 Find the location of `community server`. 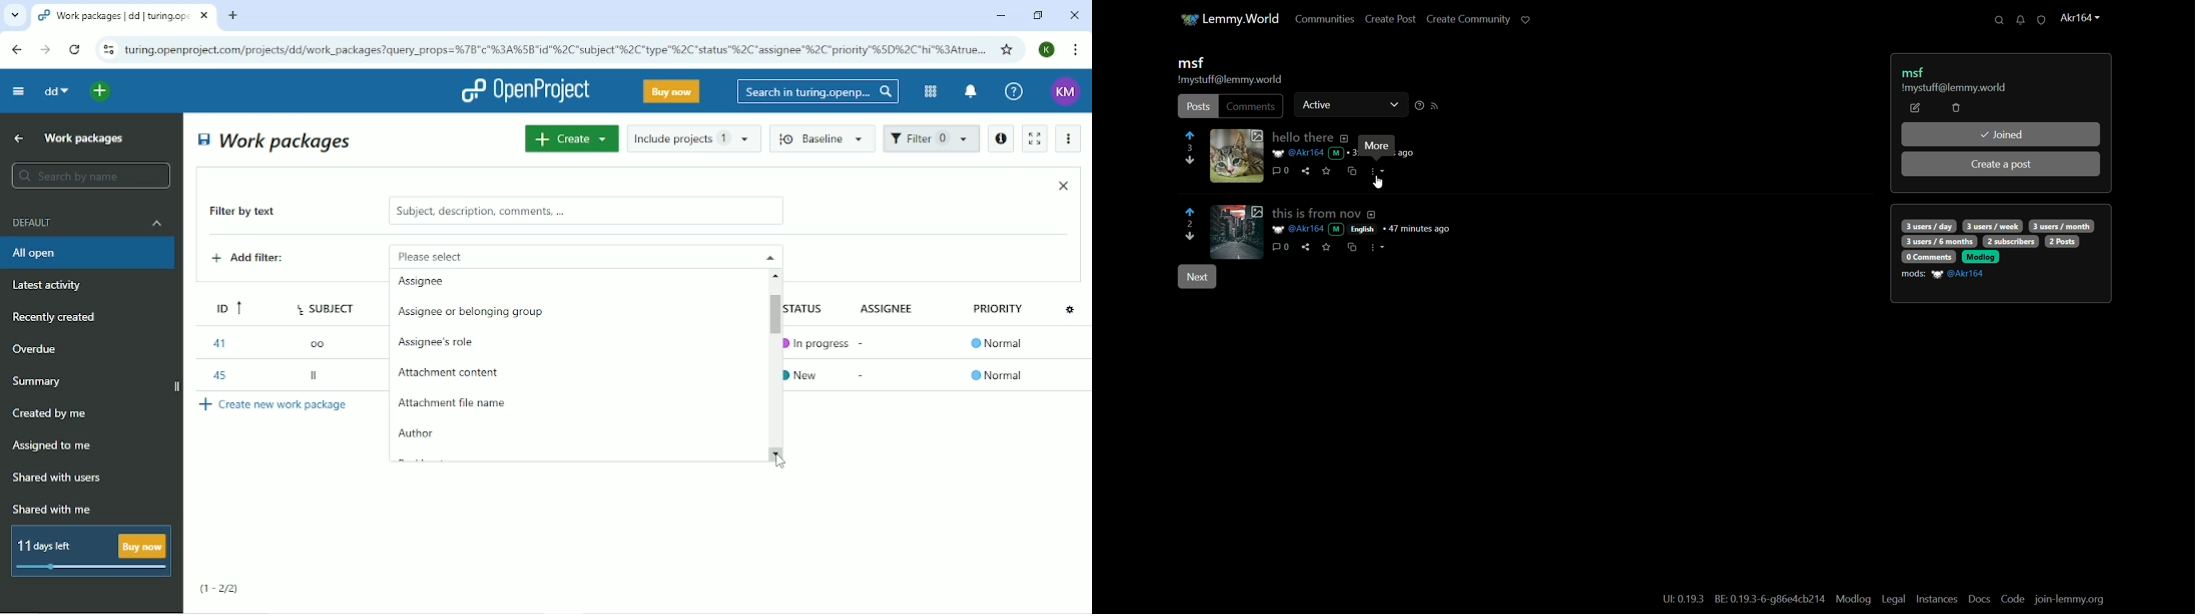

community server is located at coordinates (1230, 81).